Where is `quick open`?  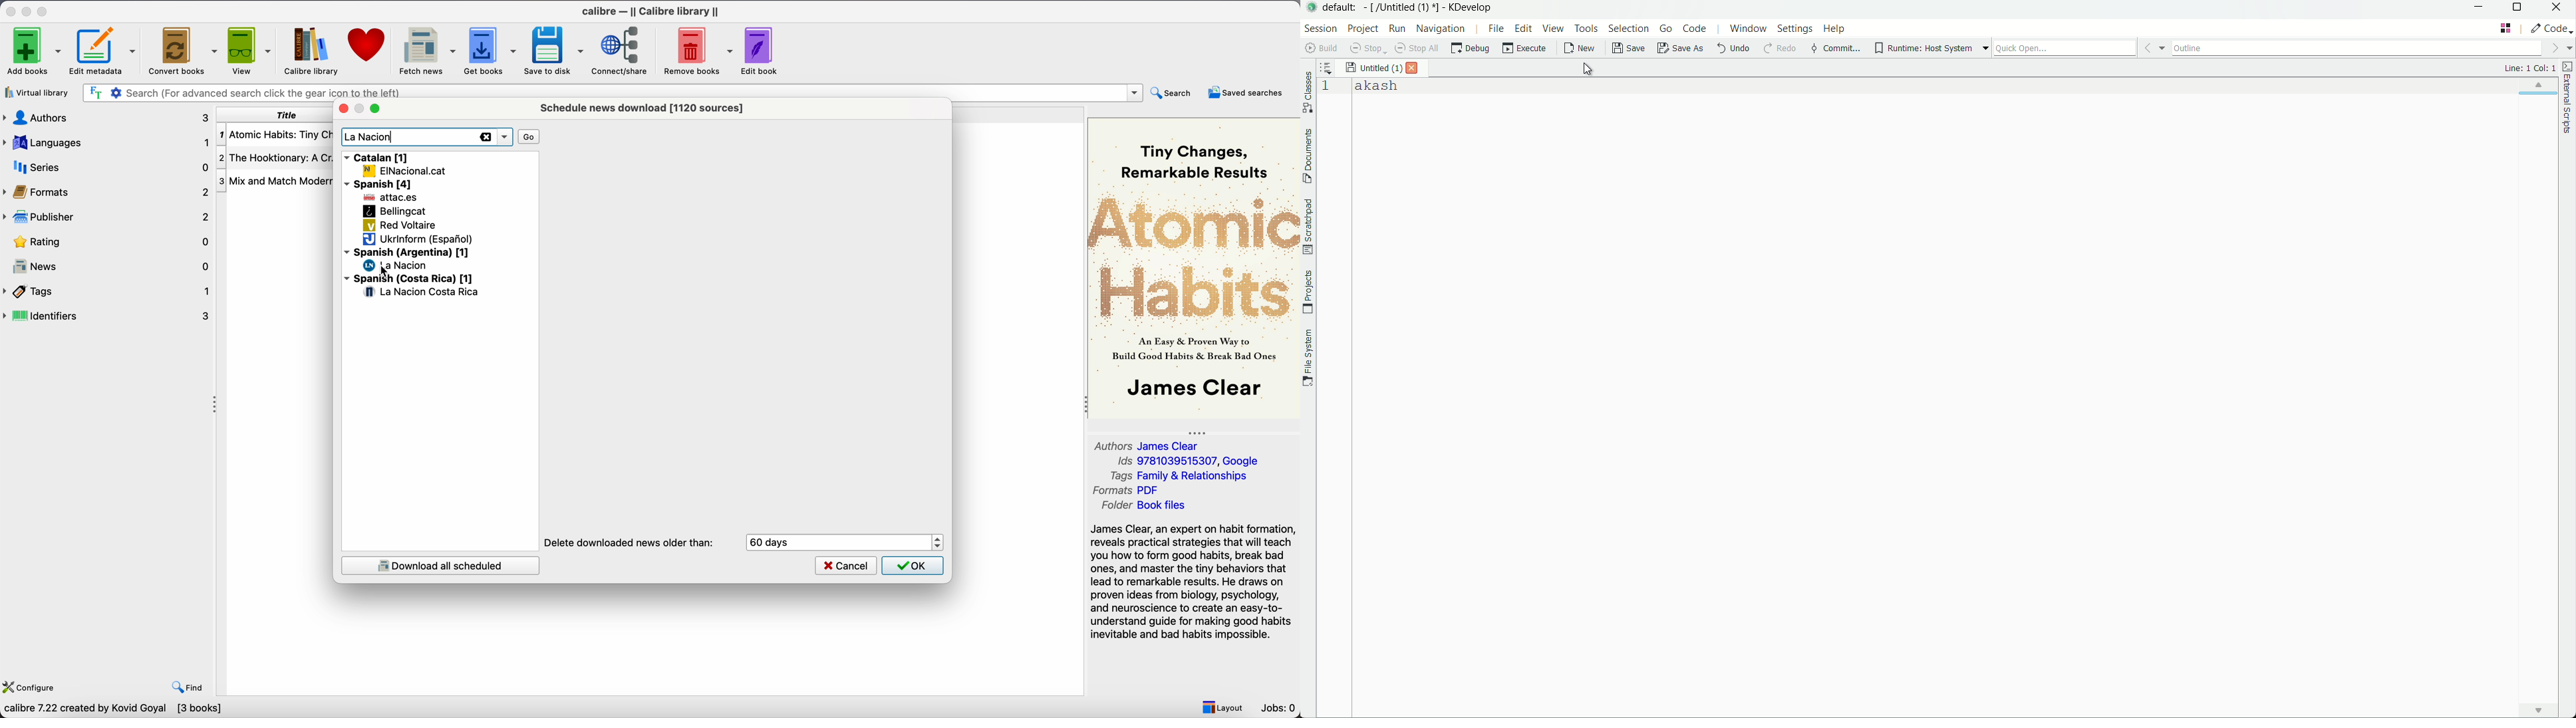
quick open is located at coordinates (2065, 49).